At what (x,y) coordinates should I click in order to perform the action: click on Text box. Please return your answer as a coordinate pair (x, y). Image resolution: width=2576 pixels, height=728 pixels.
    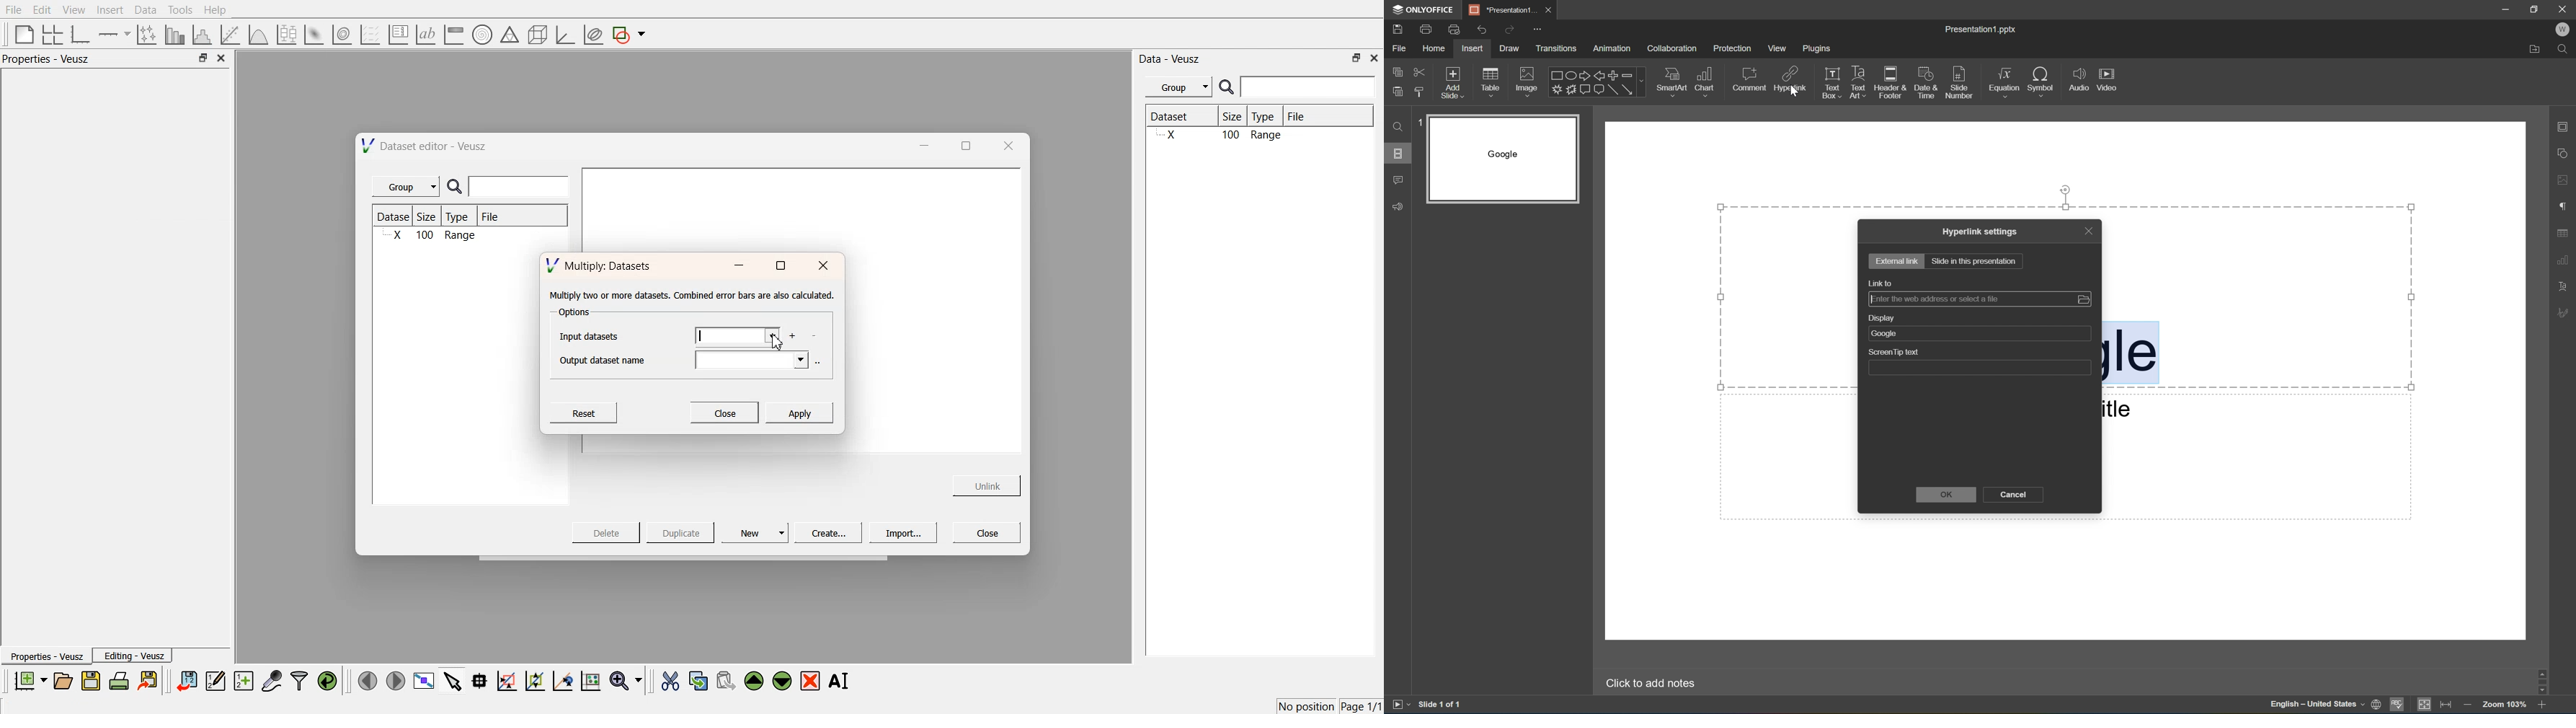
    Looking at the image, I should click on (1831, 82).